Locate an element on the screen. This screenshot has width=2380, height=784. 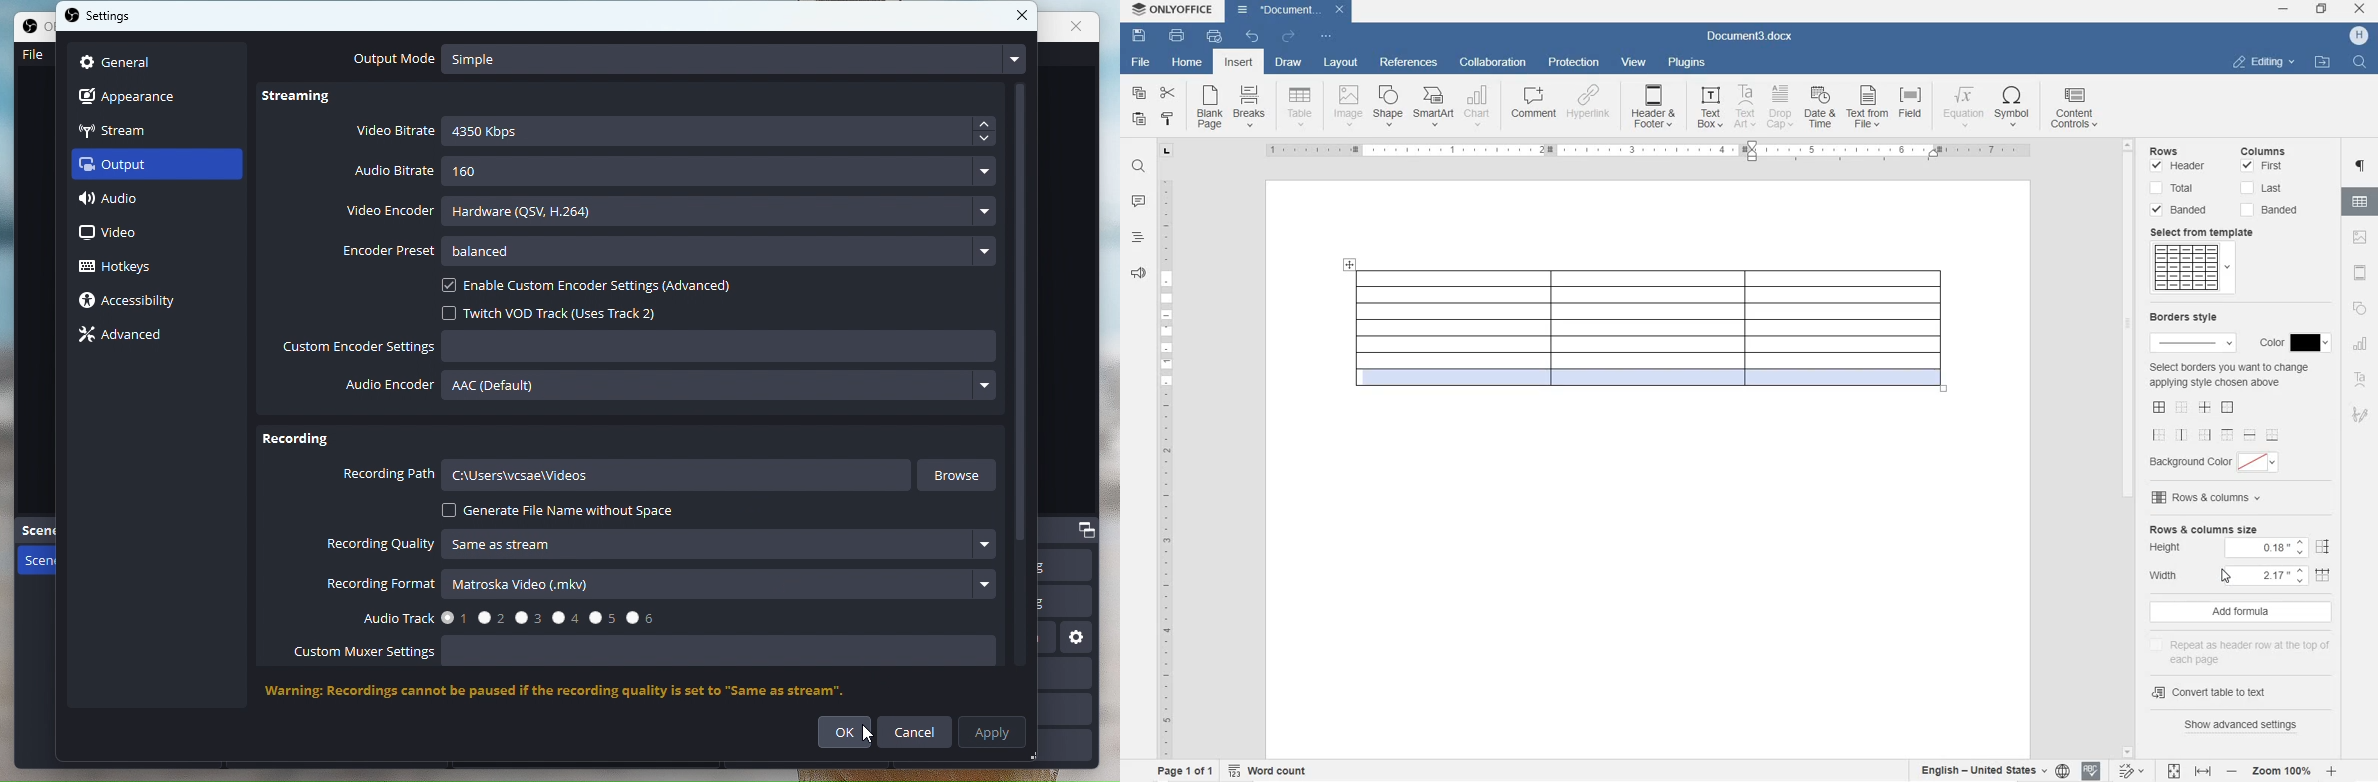
Video Bitrate is located at coordinates (677, 133).